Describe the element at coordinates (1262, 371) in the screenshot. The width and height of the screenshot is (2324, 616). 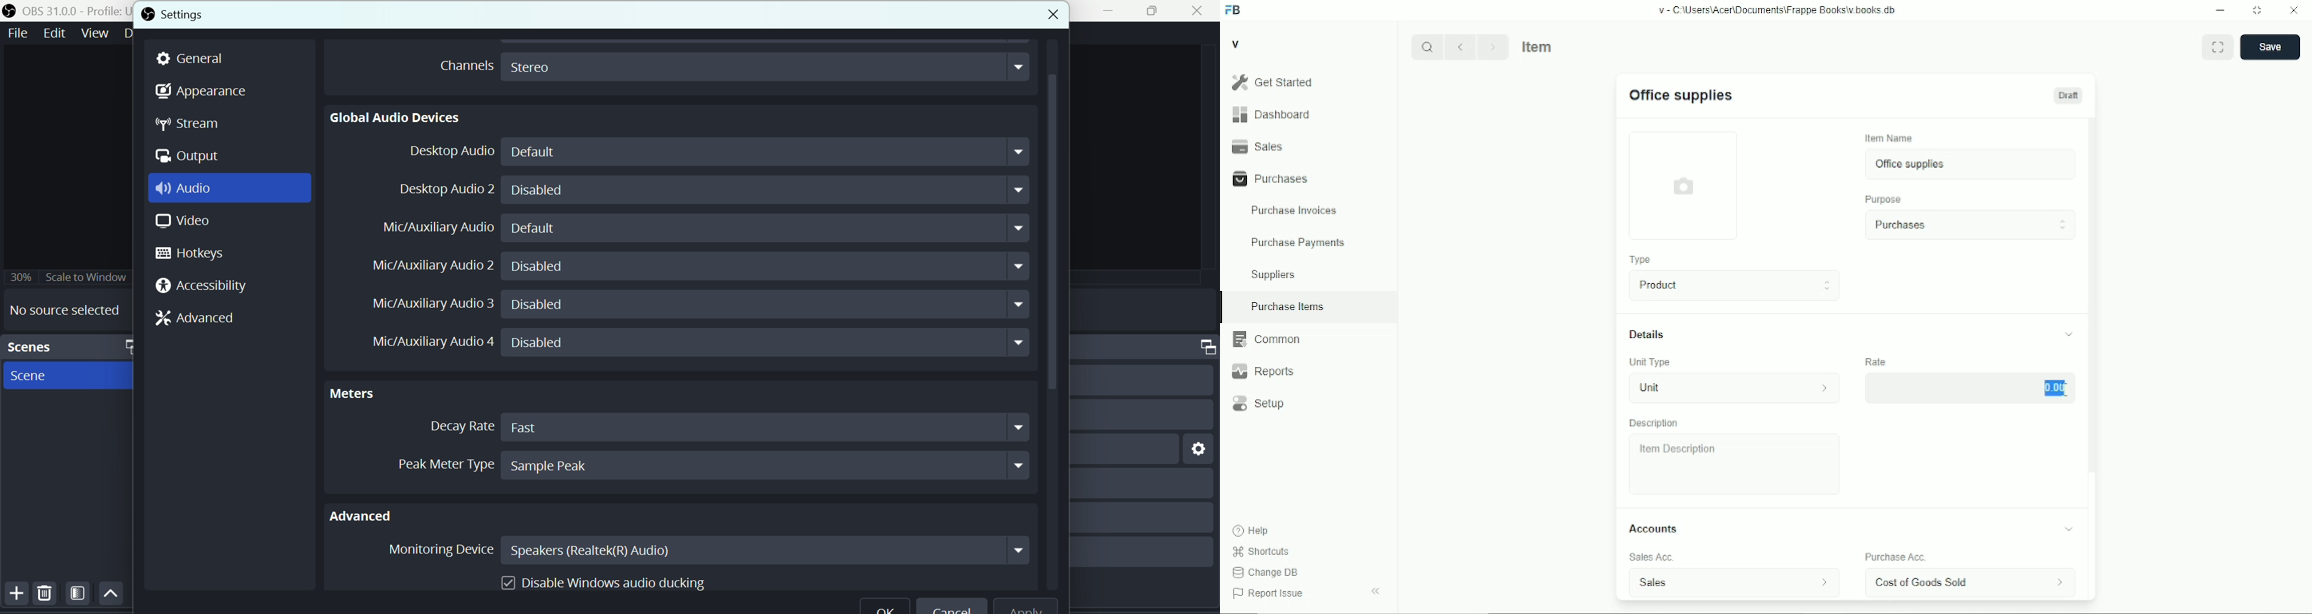
I see `reports` at that location.